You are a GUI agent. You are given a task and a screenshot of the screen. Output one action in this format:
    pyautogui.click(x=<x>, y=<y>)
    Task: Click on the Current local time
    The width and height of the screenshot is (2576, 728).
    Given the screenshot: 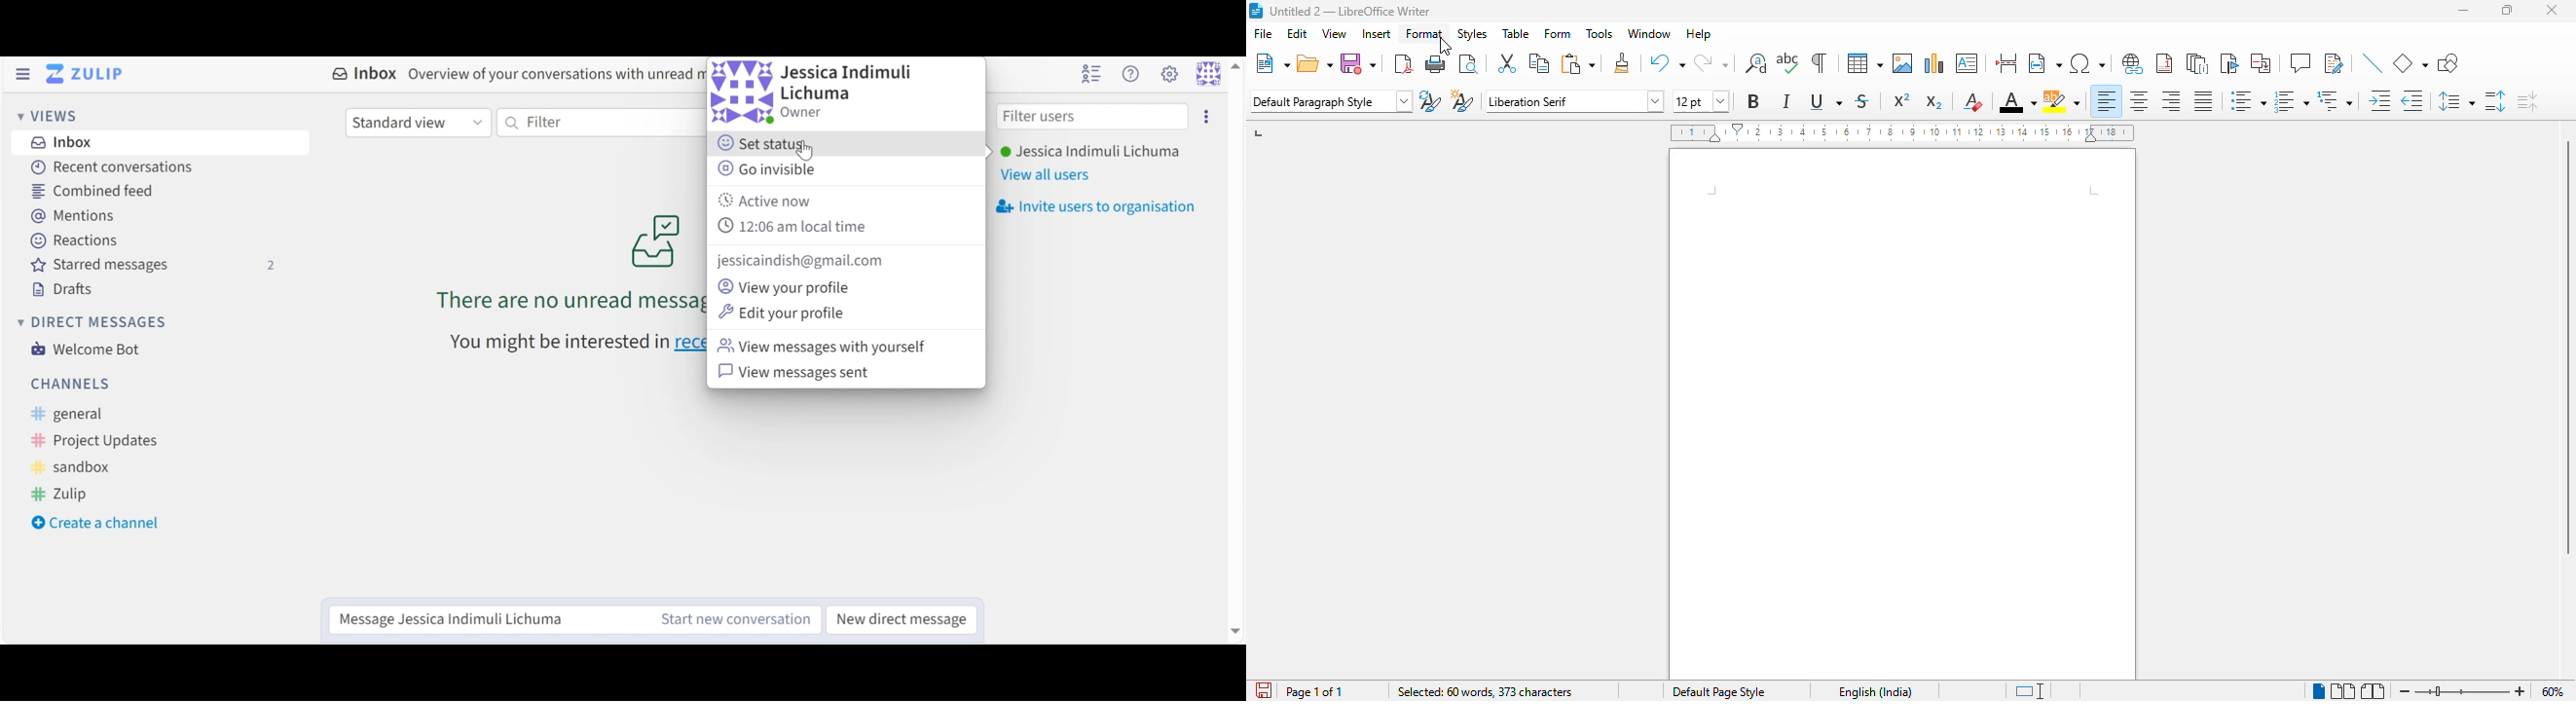 What is the action you would take?
    pyautogui.click(x=795, y=226)
    